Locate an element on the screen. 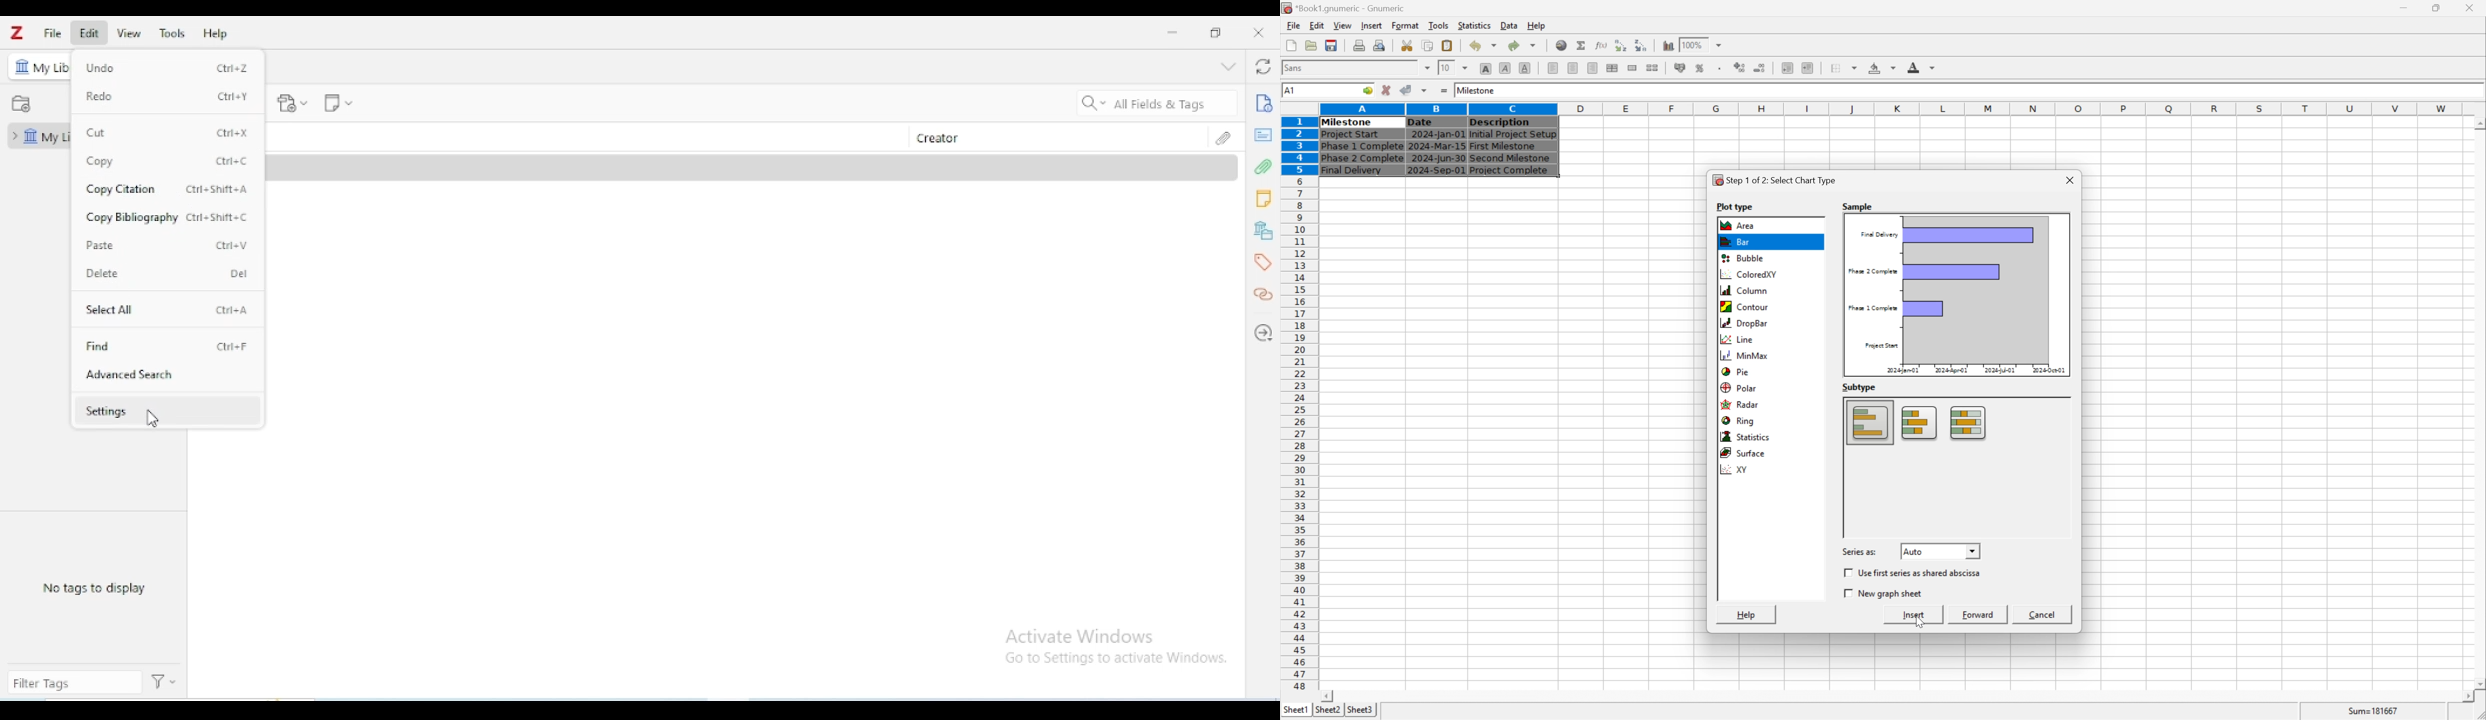 Image resolution: width=2492 pixels, height=728 pixels. sync with zotero.org is located at coordinates (1264, 66).